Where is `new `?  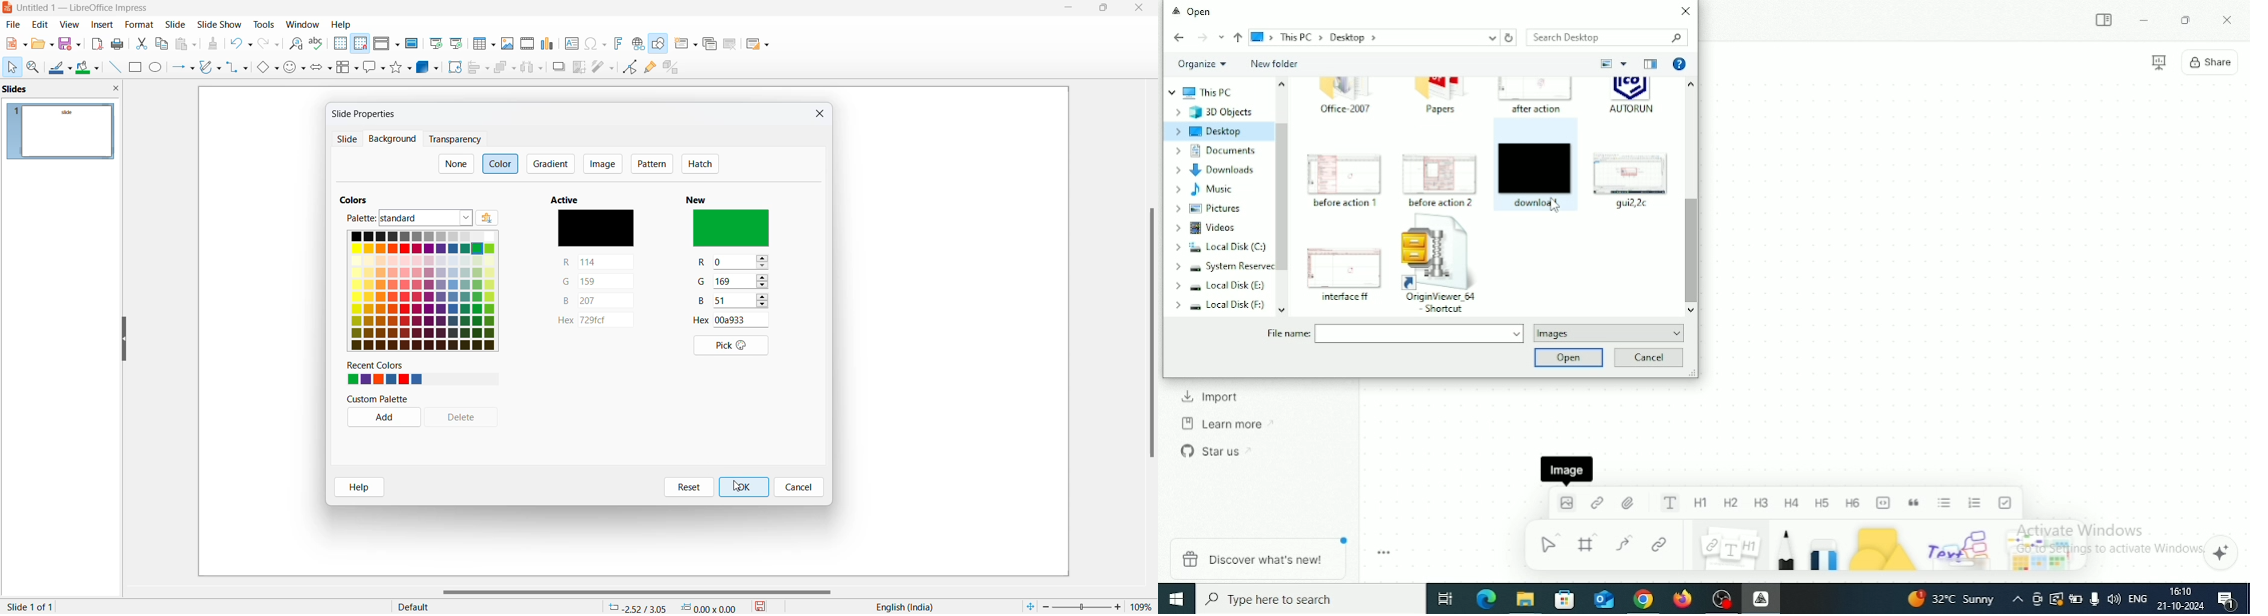
new  is located at coordinates (701, 197).